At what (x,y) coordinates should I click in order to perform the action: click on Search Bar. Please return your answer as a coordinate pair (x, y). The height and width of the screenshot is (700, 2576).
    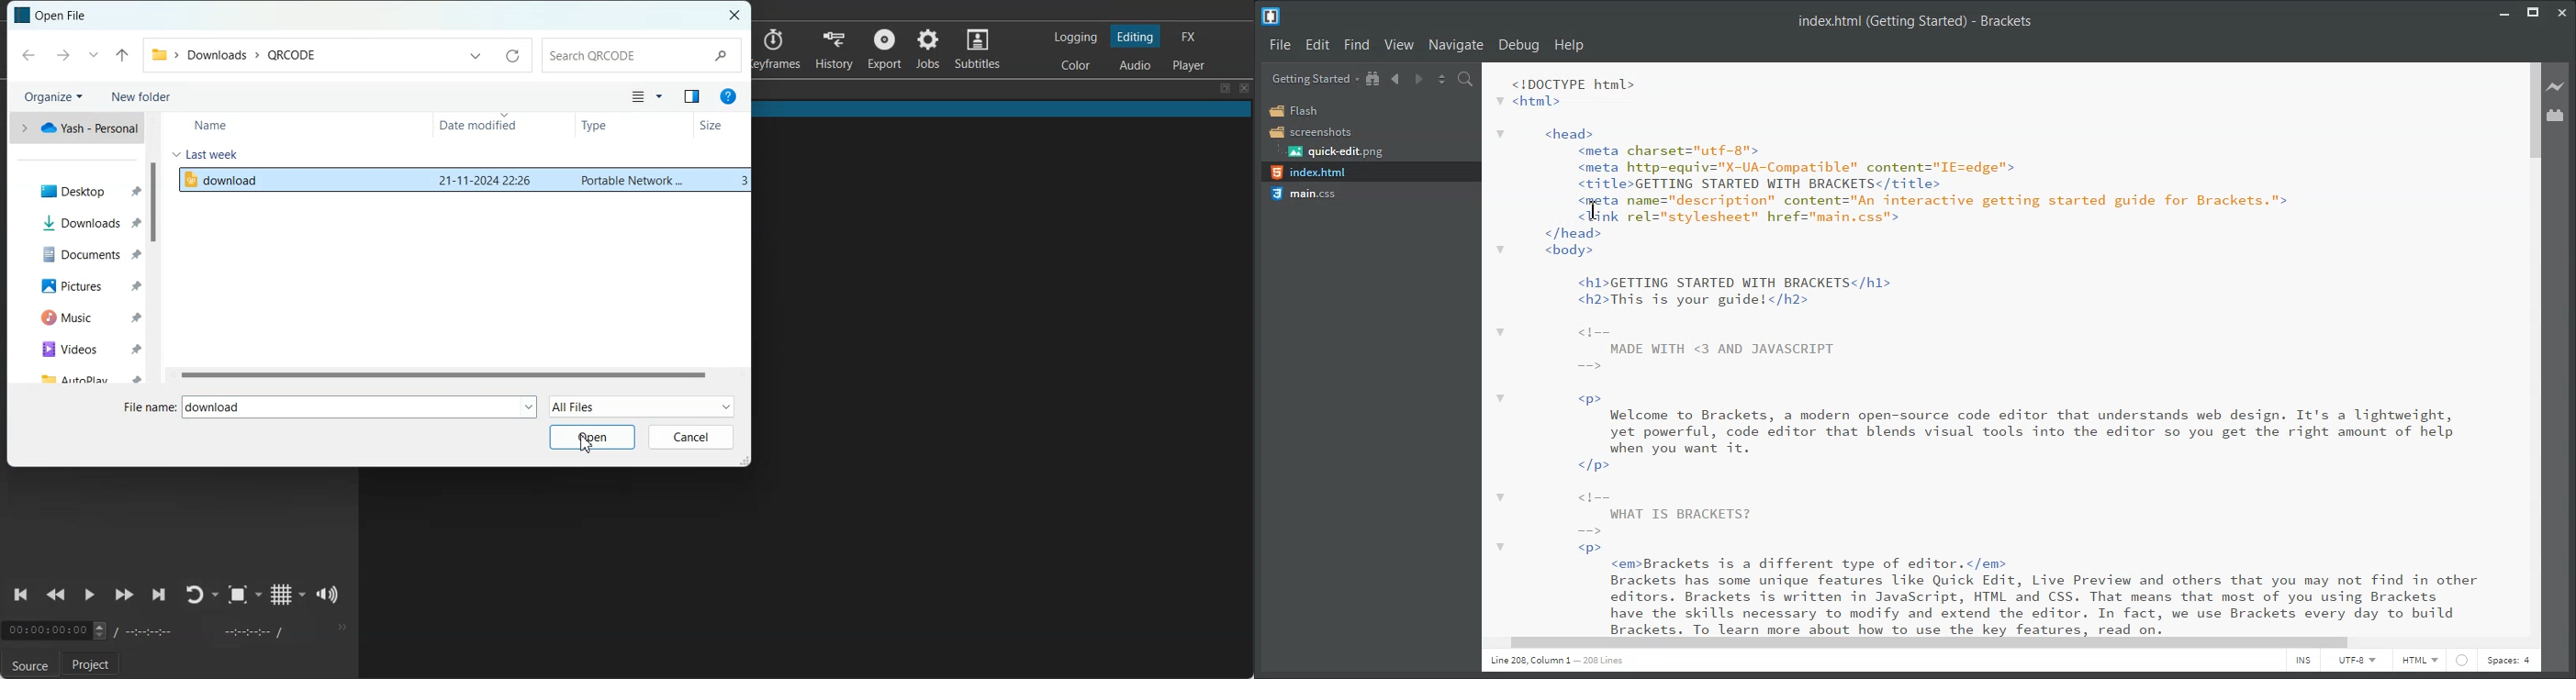
    Looking at the image, I should click on (645, 54).